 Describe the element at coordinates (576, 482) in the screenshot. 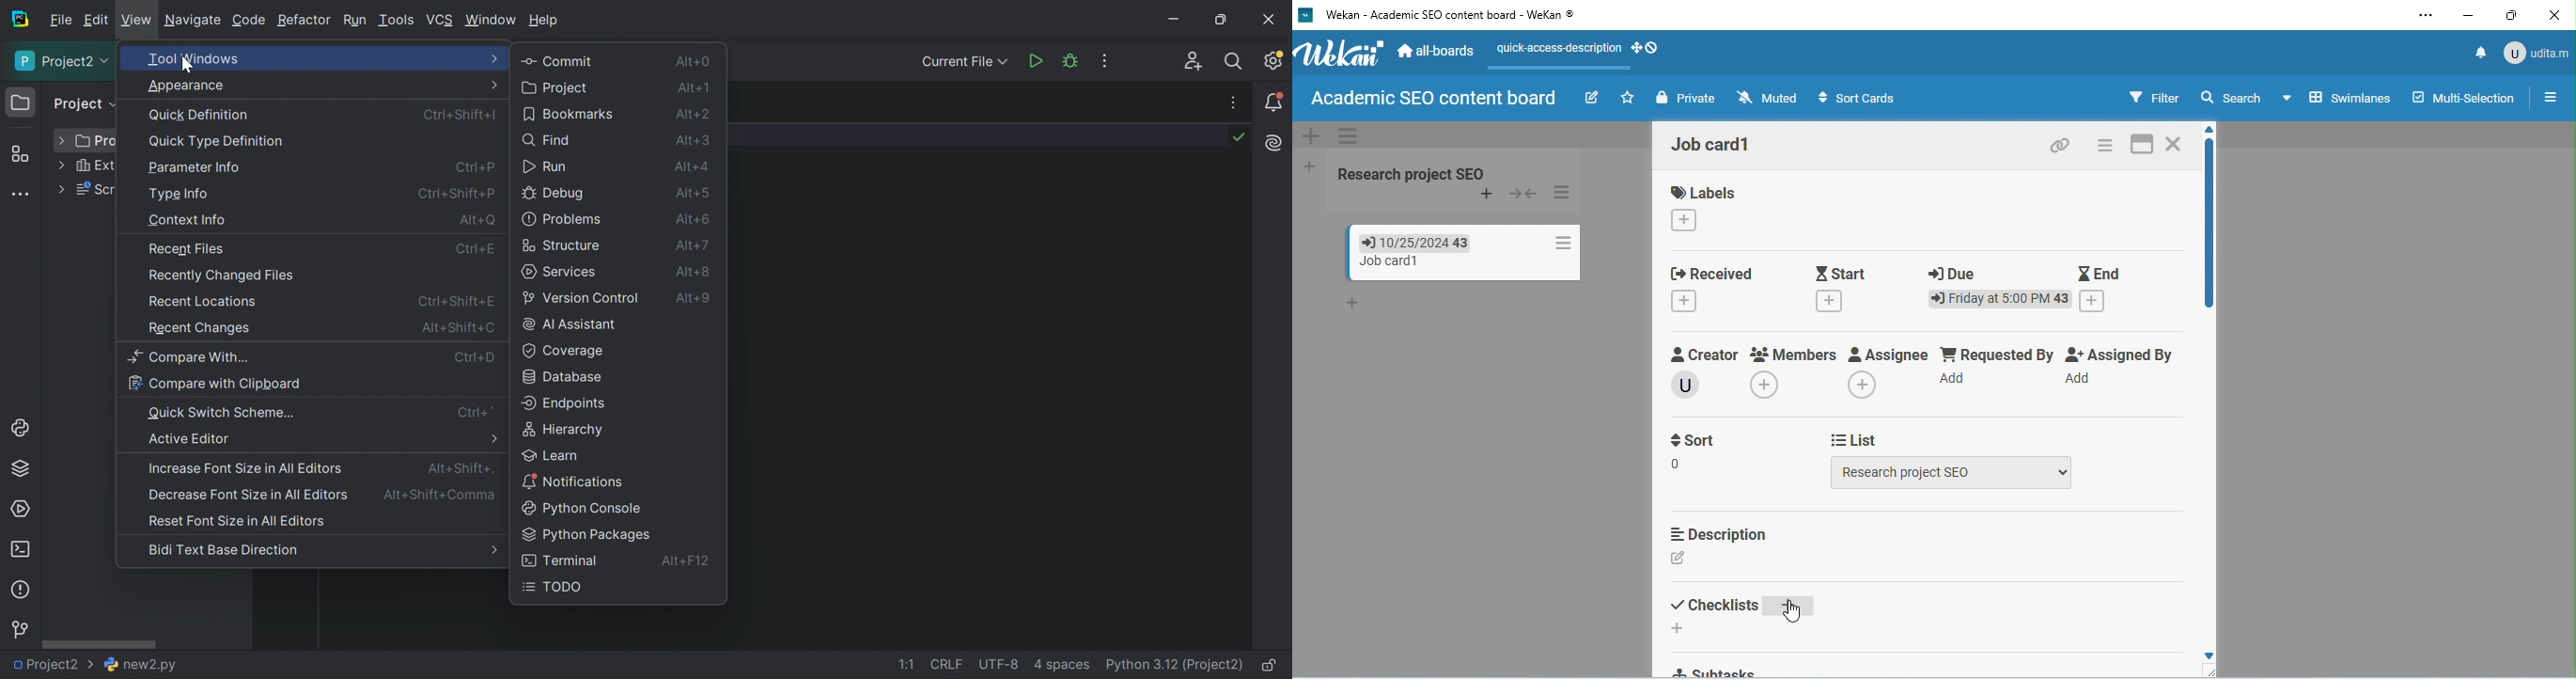

I see `Notifications` at that location.